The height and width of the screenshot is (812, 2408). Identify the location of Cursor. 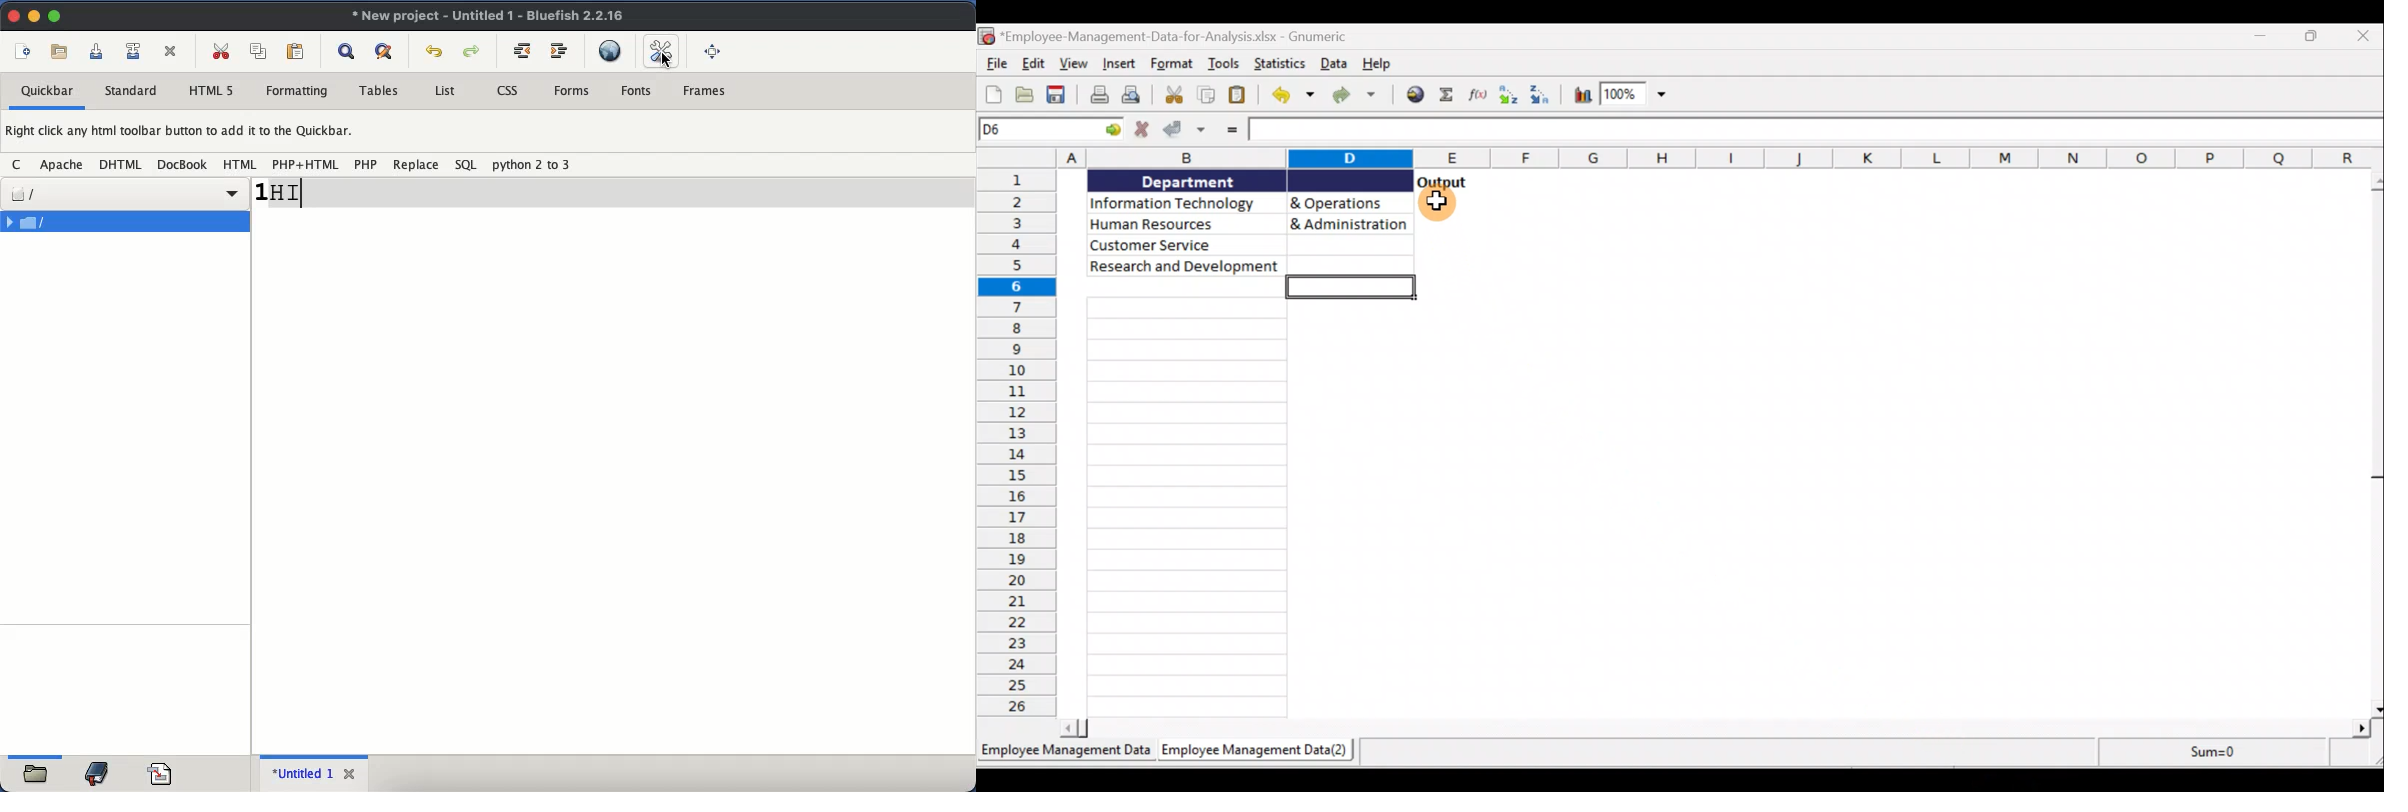
(1440, 205).